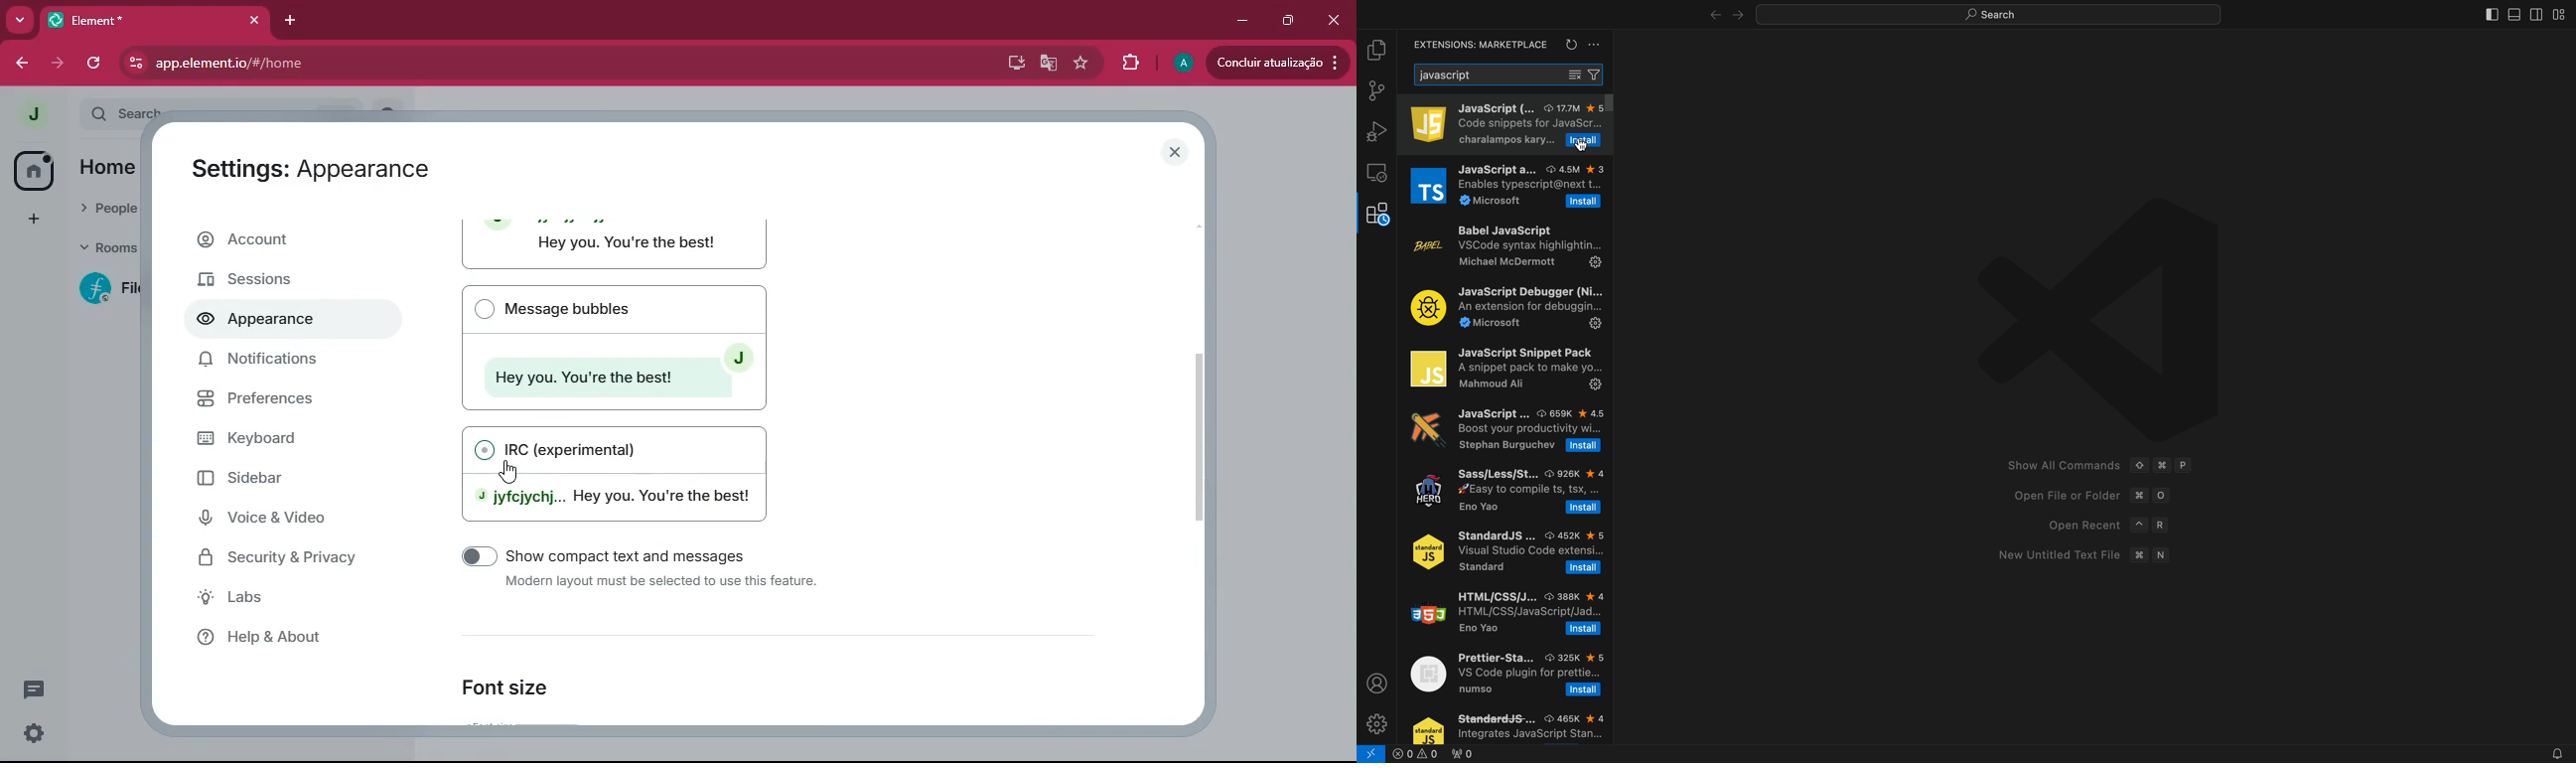  I want to click on app.elementio/#/home, so click(434, 63).